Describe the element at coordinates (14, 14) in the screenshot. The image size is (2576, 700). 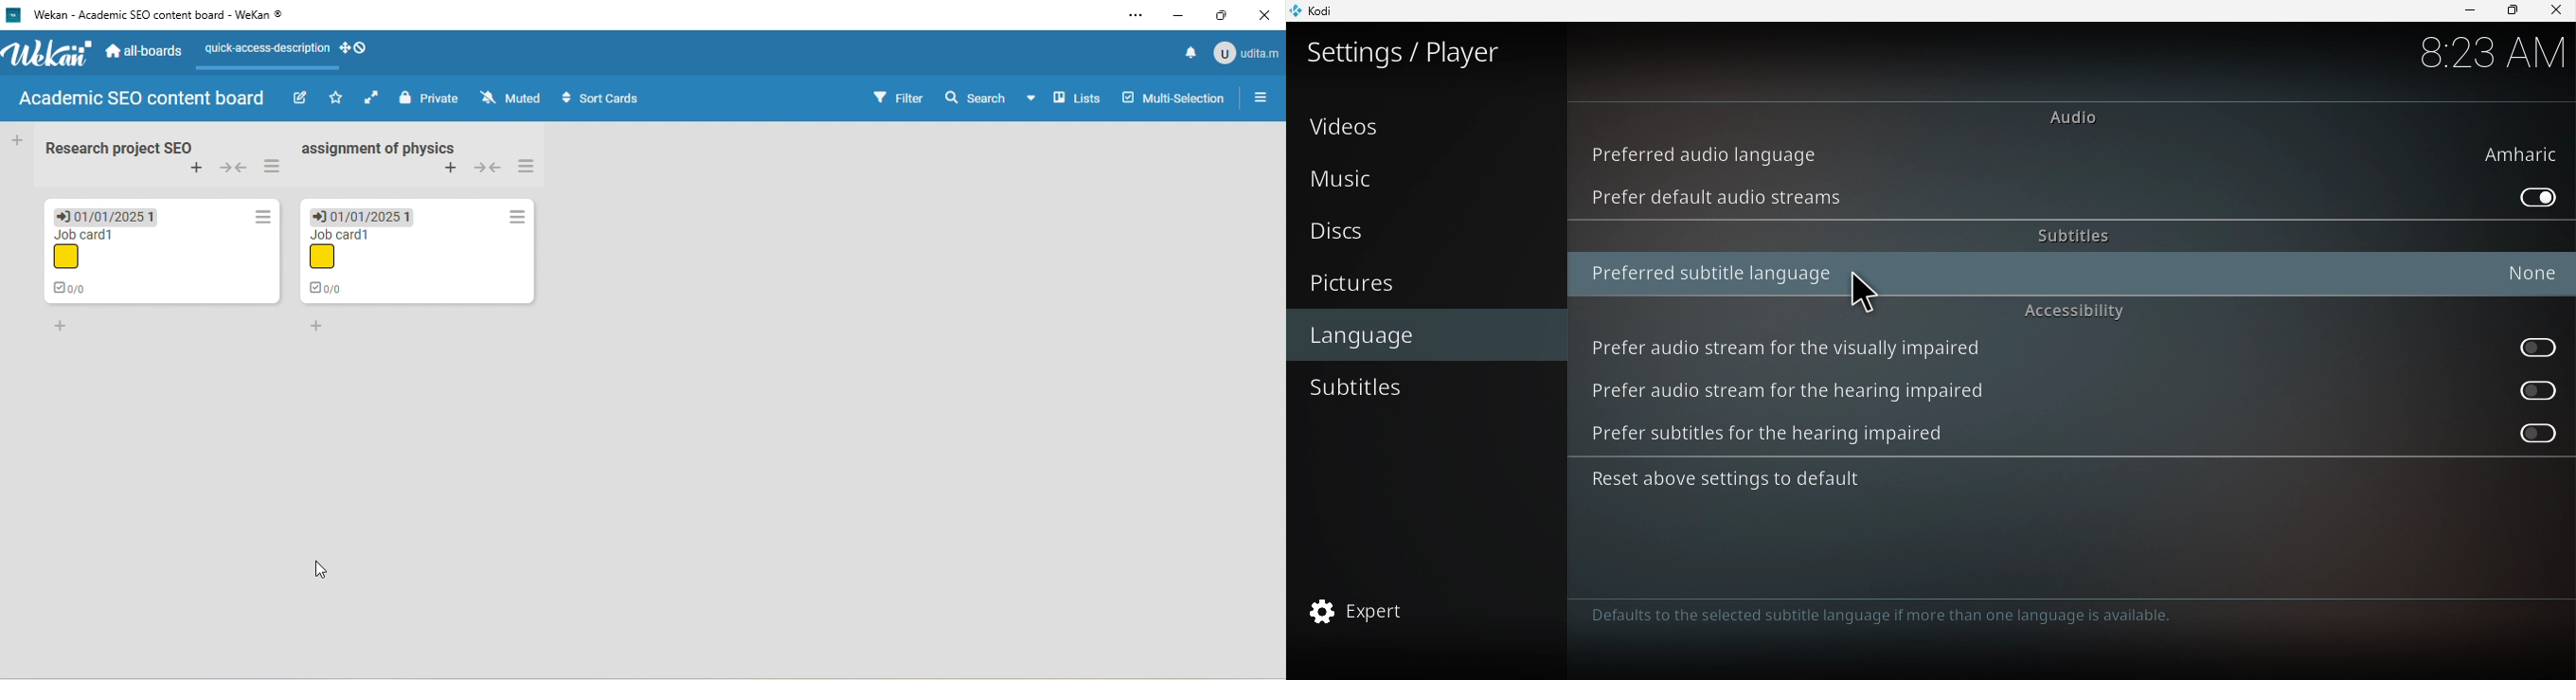
I see `wekan logo` at that location.